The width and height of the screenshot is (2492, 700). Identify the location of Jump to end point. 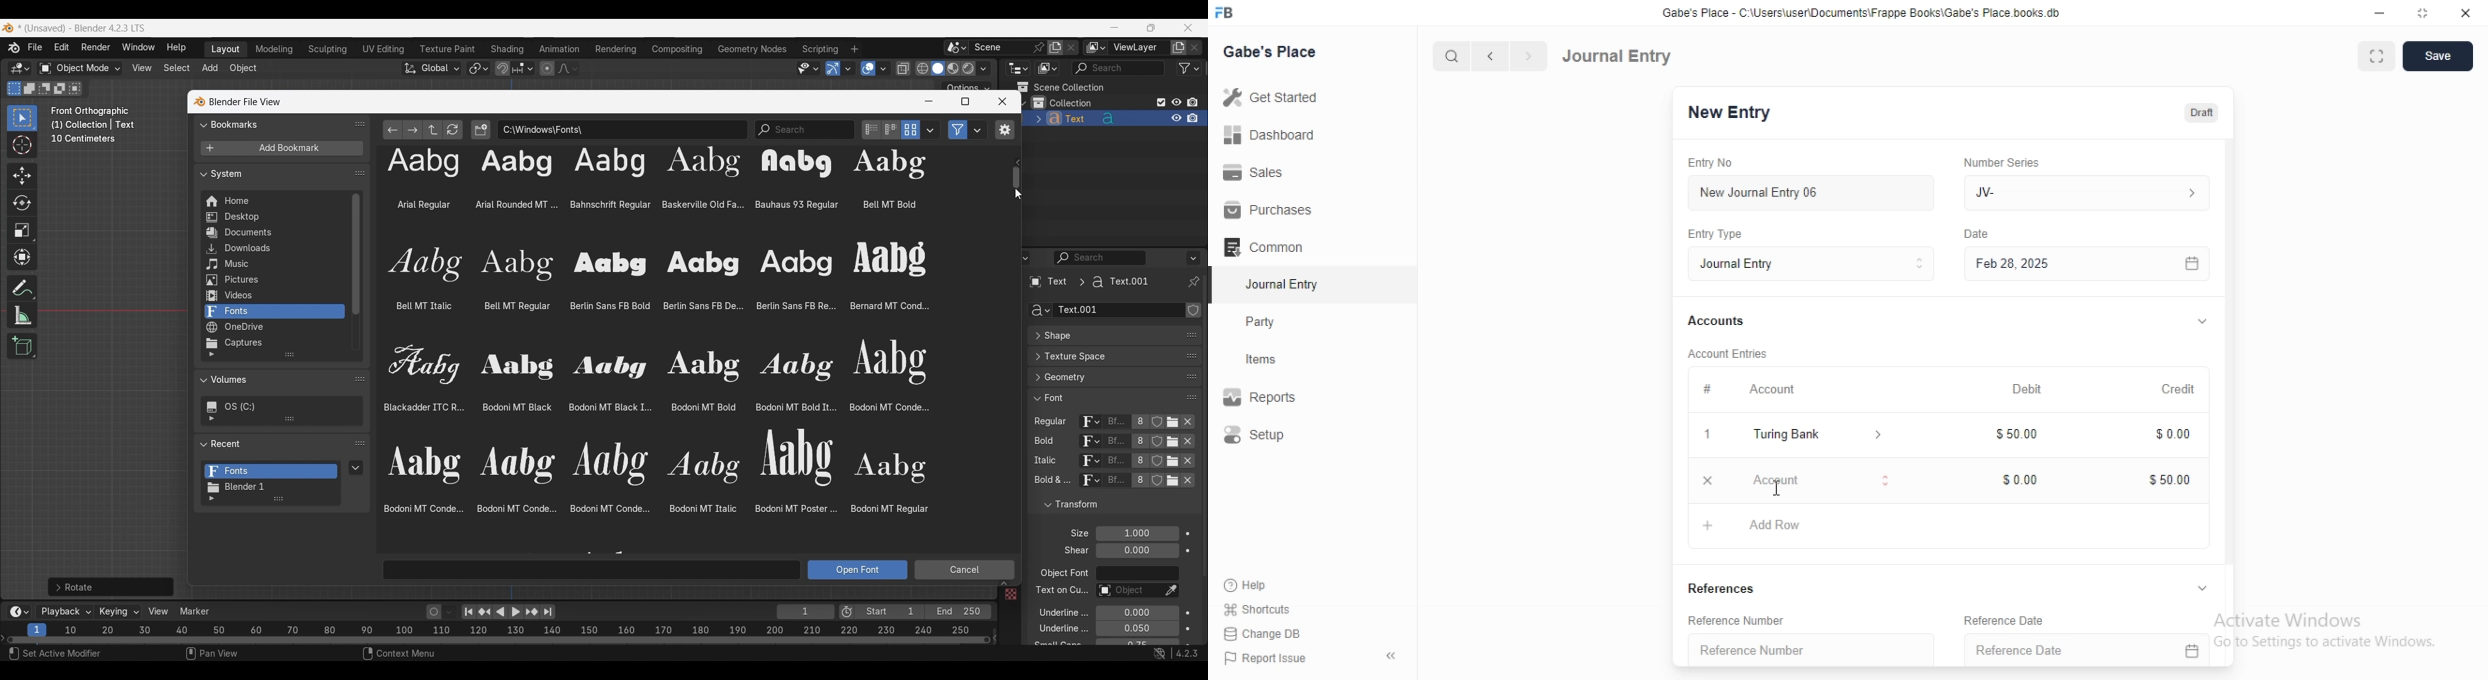
(548, 612).